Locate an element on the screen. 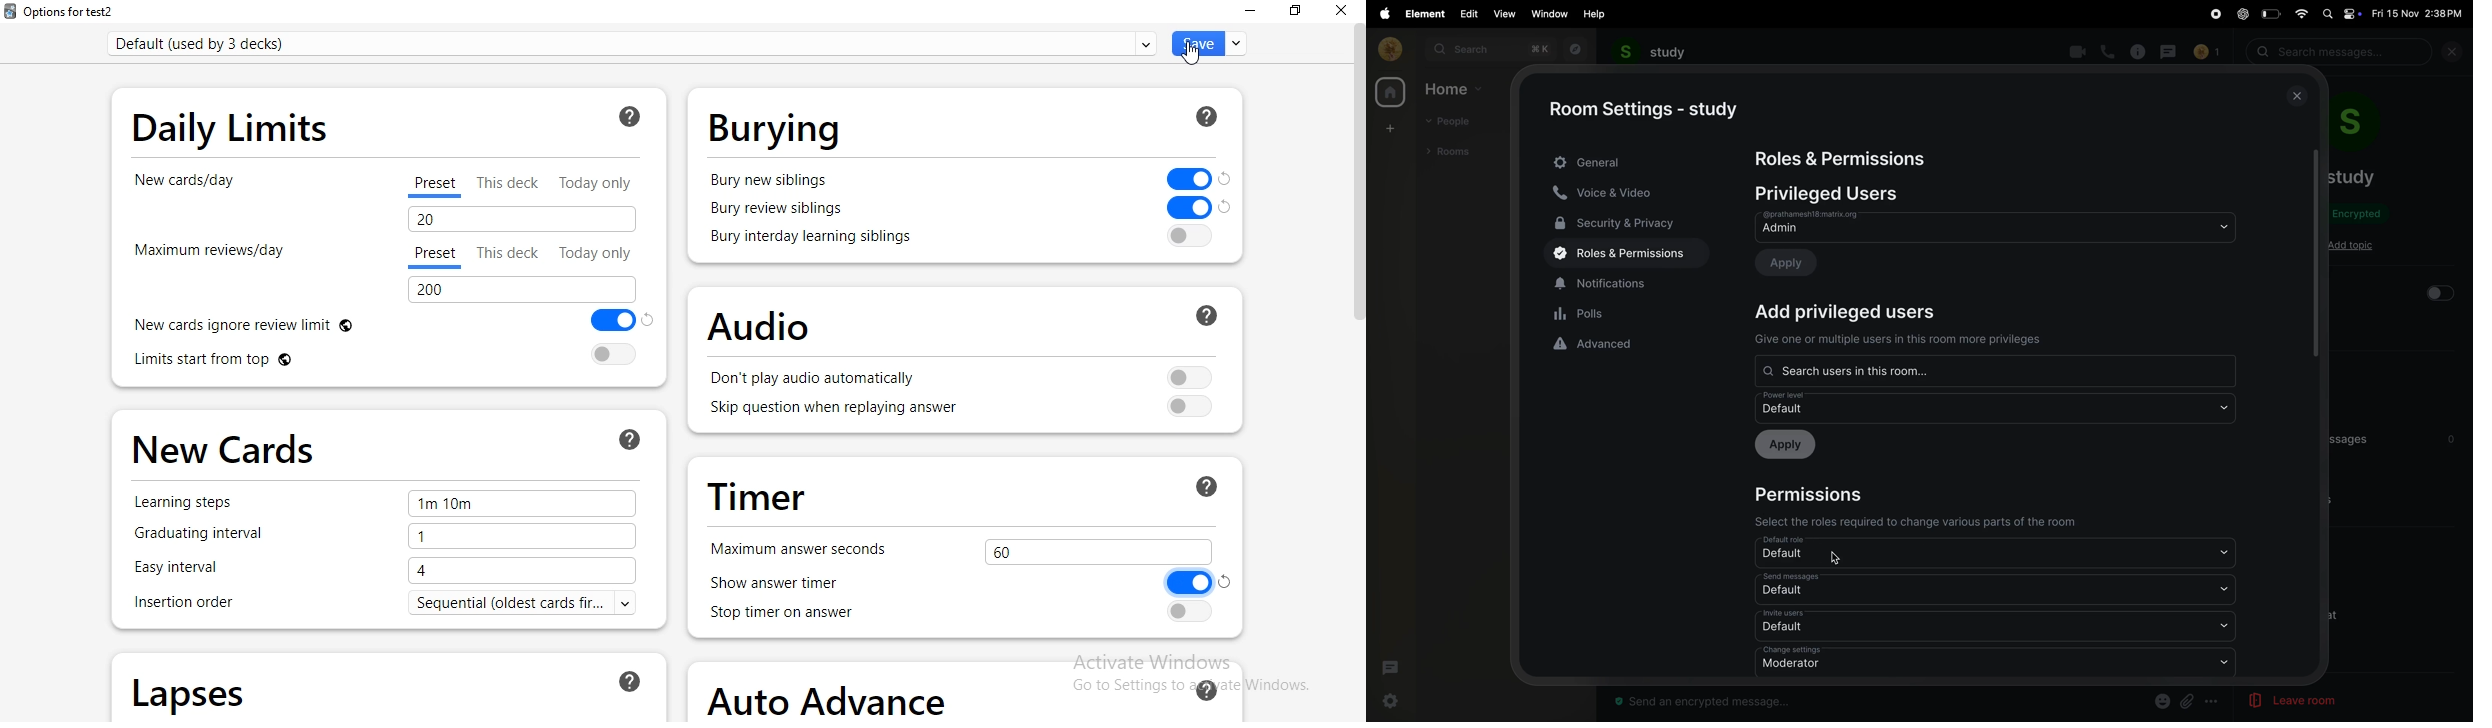 This screenshot has height=728, width=2492. 200 is located at coordinates (525, 290).